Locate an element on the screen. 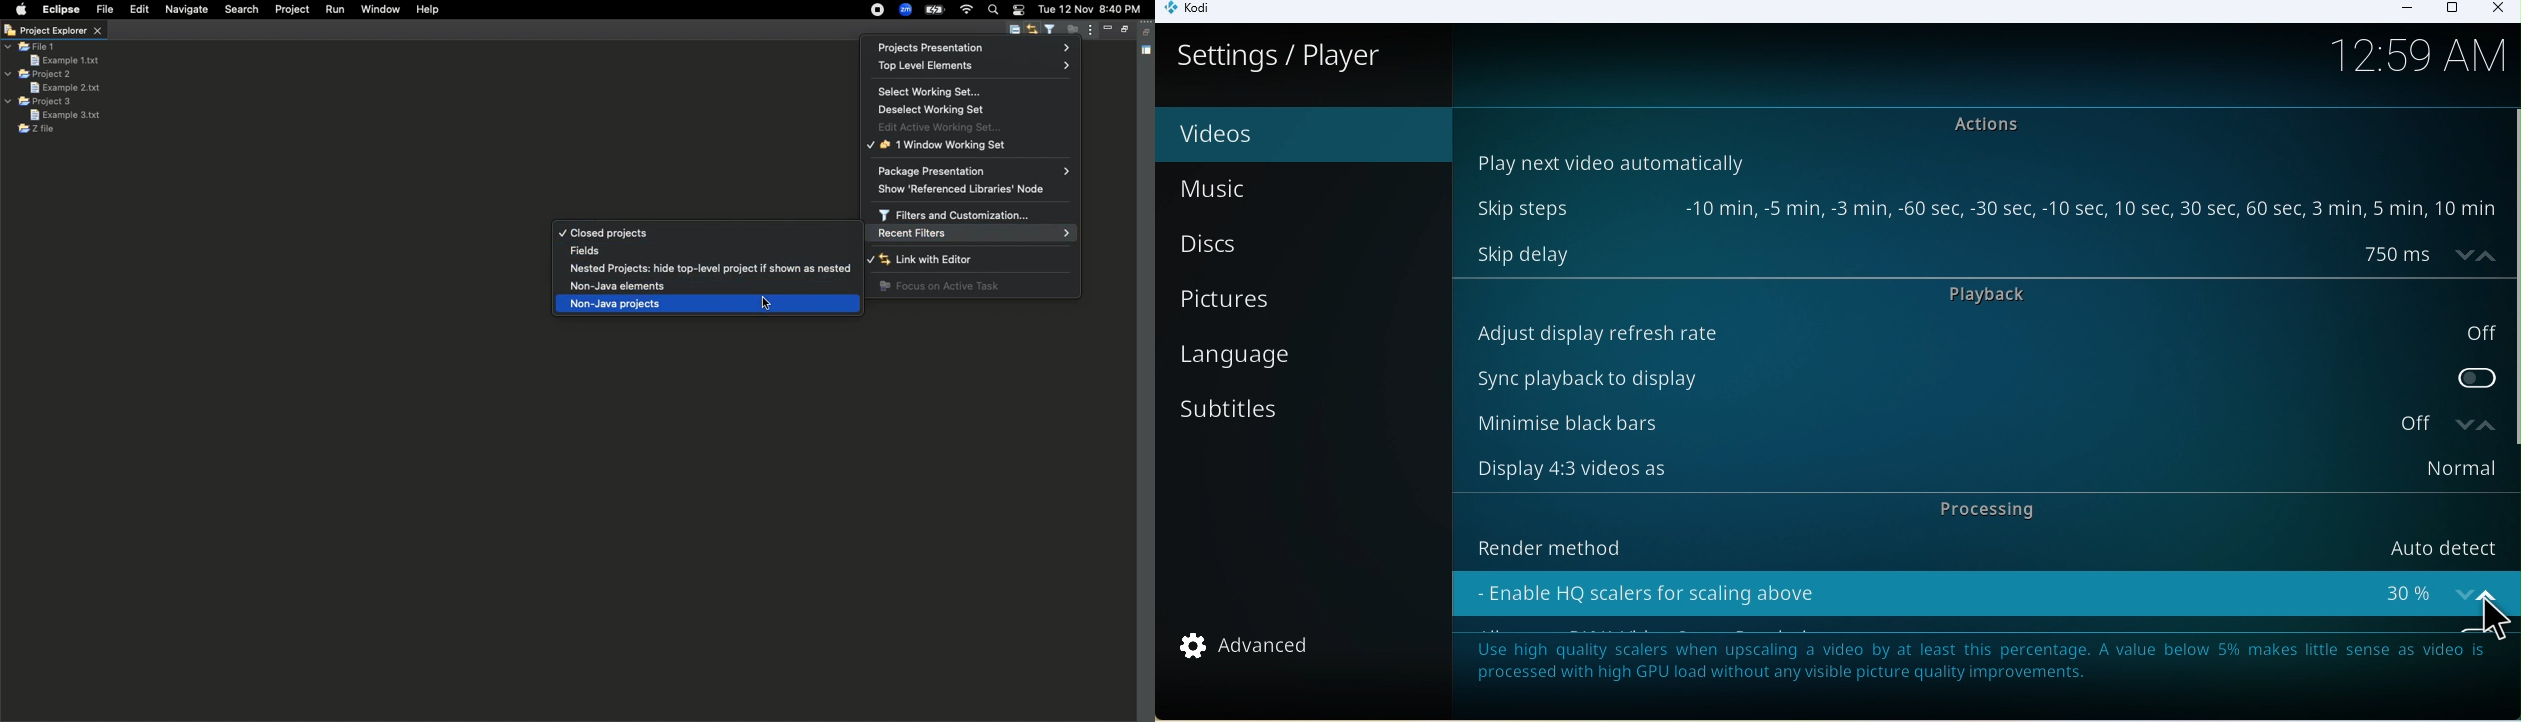 The height and width of the screenshot is (728, 2548). 1 window working set is located at coordinates (939, 145).